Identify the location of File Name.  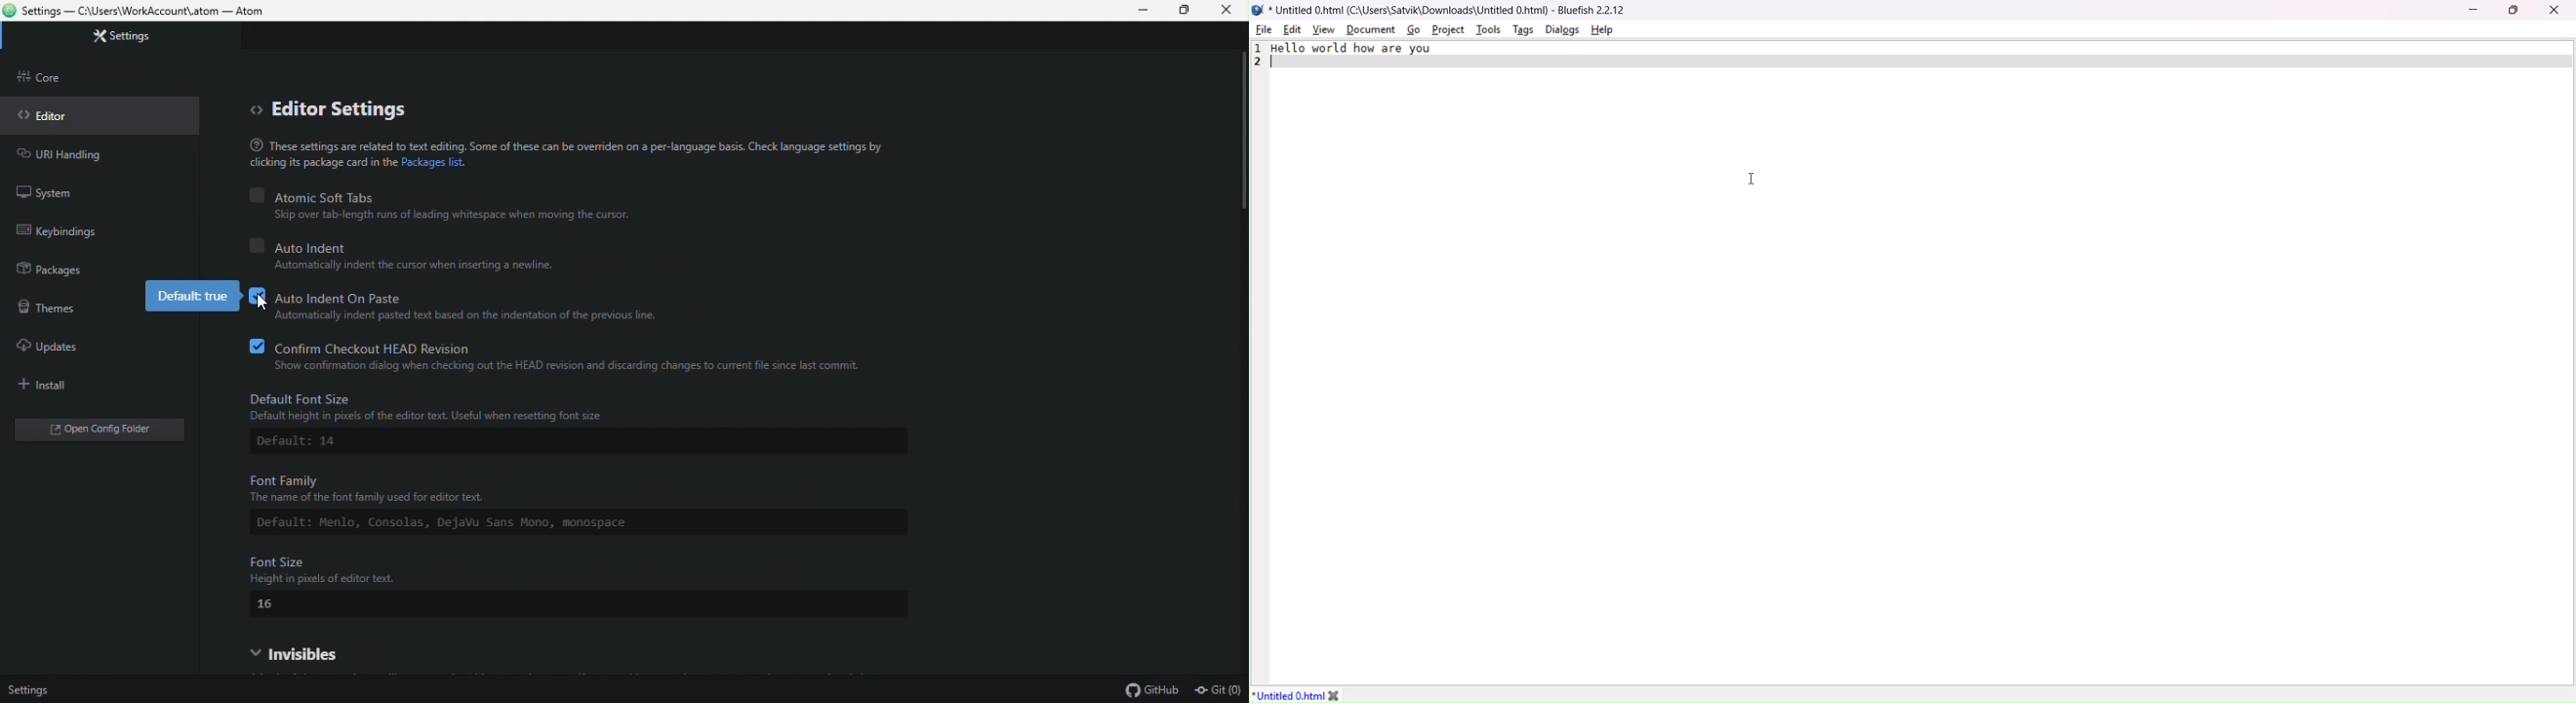
(1288, 695).